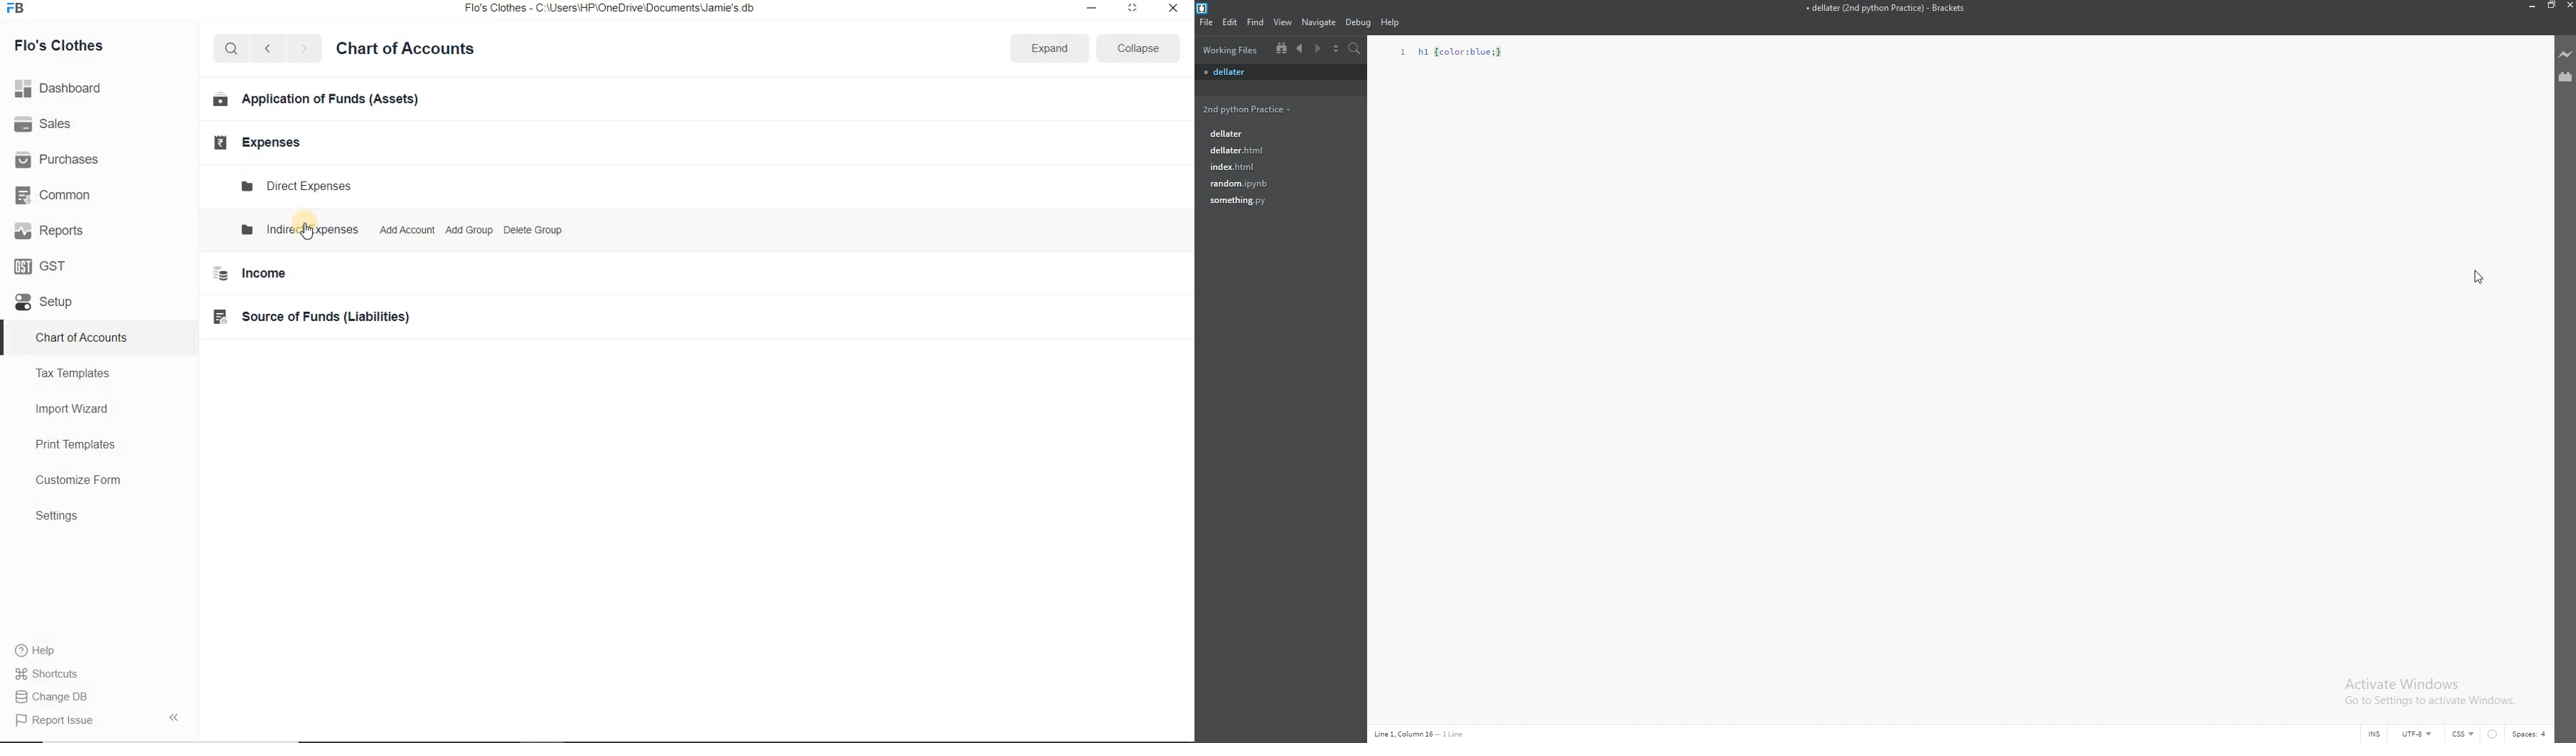 The height and width of the screenshot is (756, 2576). I want to click on Expenses, so click(253, 142).